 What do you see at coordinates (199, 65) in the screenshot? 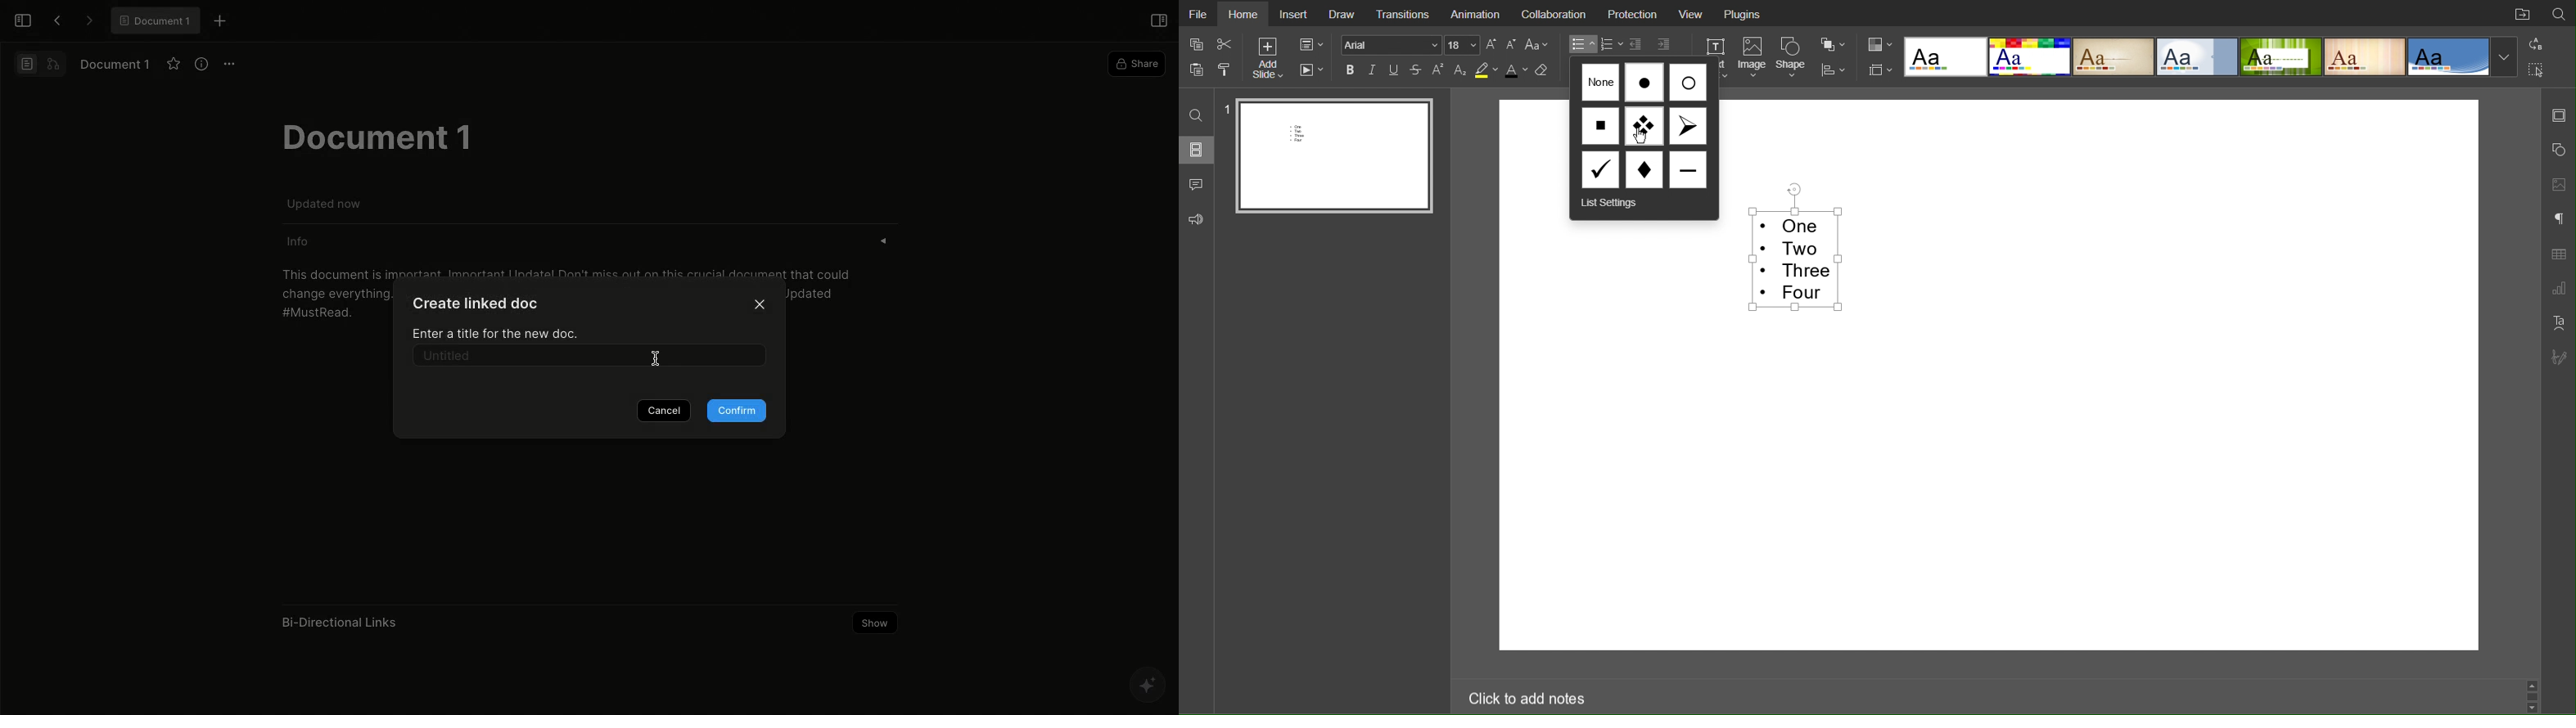
I see `View info` at bounding box center [199, 65].